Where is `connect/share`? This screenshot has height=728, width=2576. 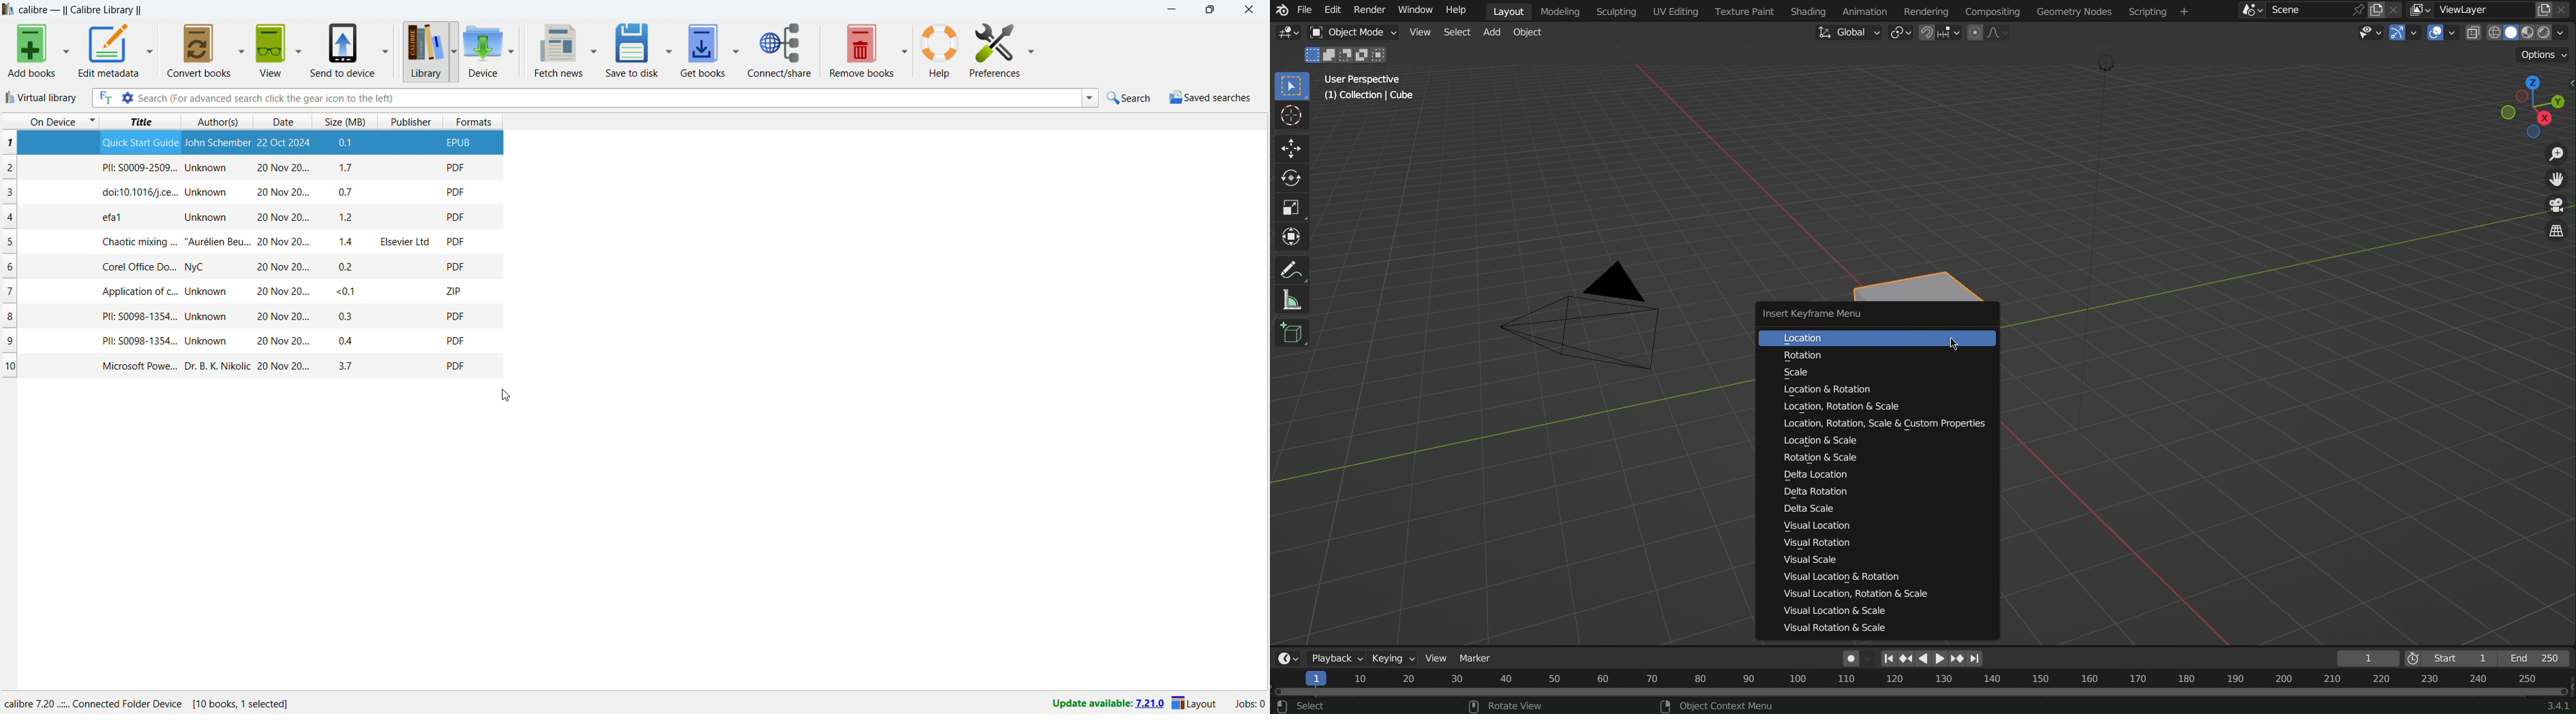 connect/share is located at coordinates (781, 50).